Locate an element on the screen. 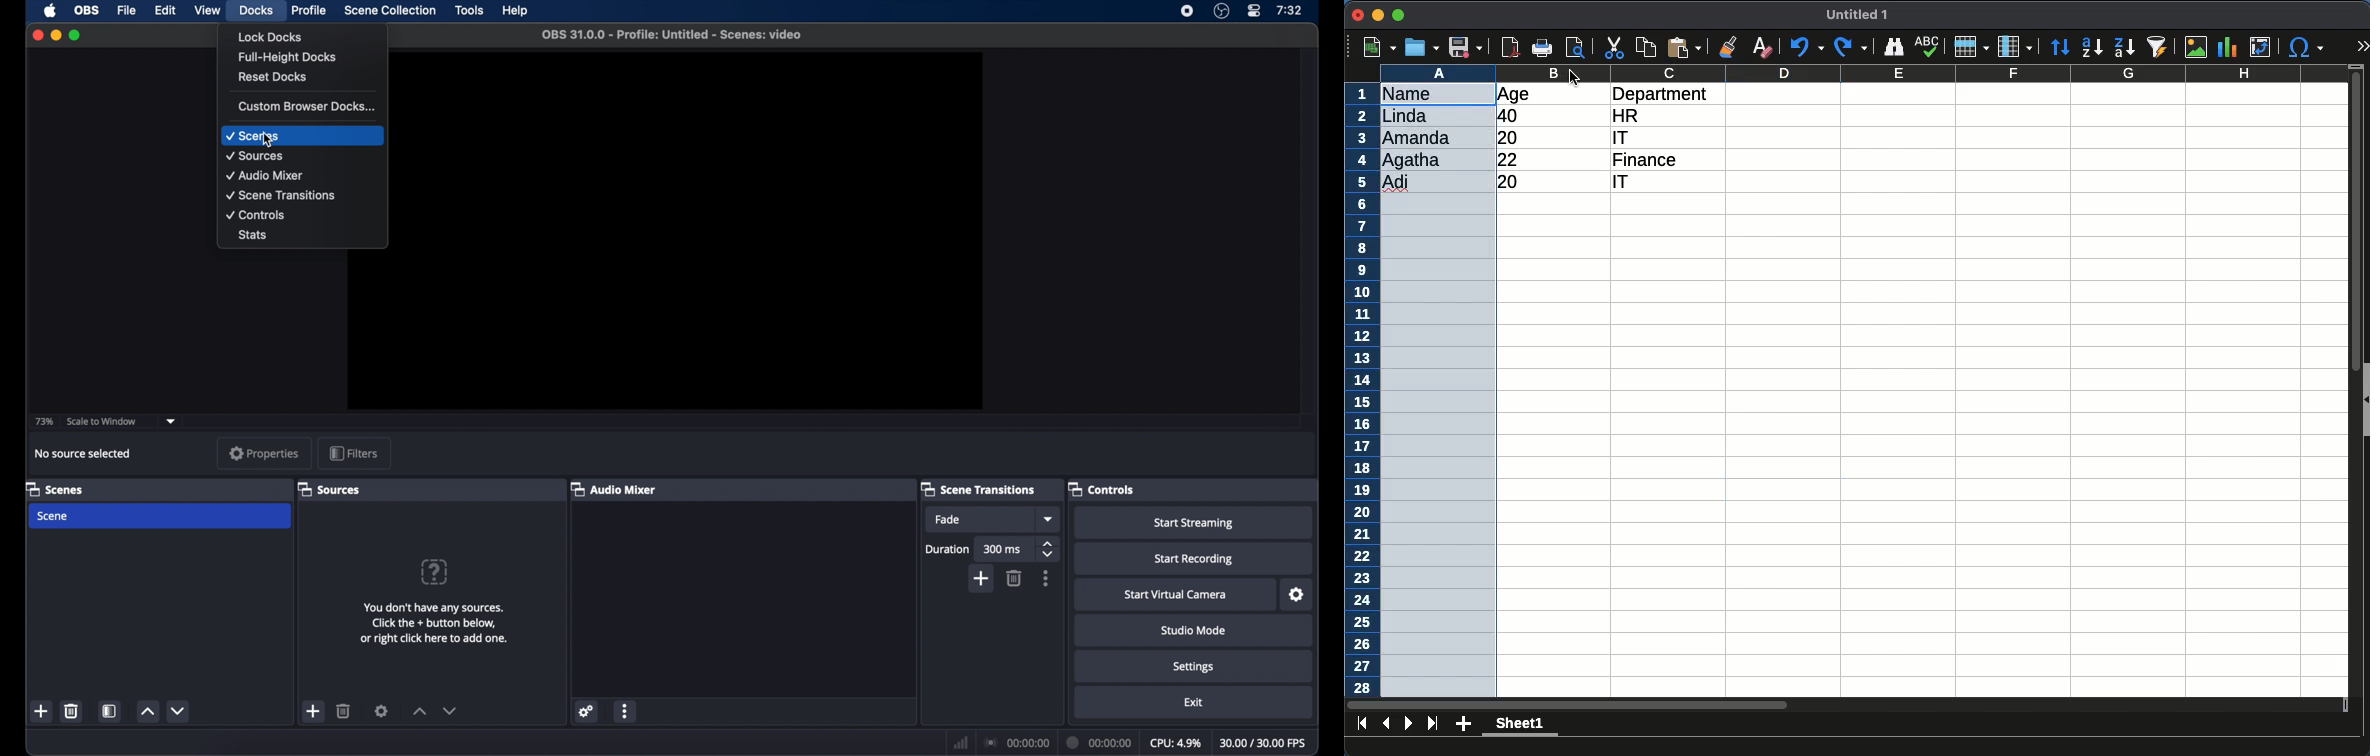  full-height docks is located at coordinates (289, 57).